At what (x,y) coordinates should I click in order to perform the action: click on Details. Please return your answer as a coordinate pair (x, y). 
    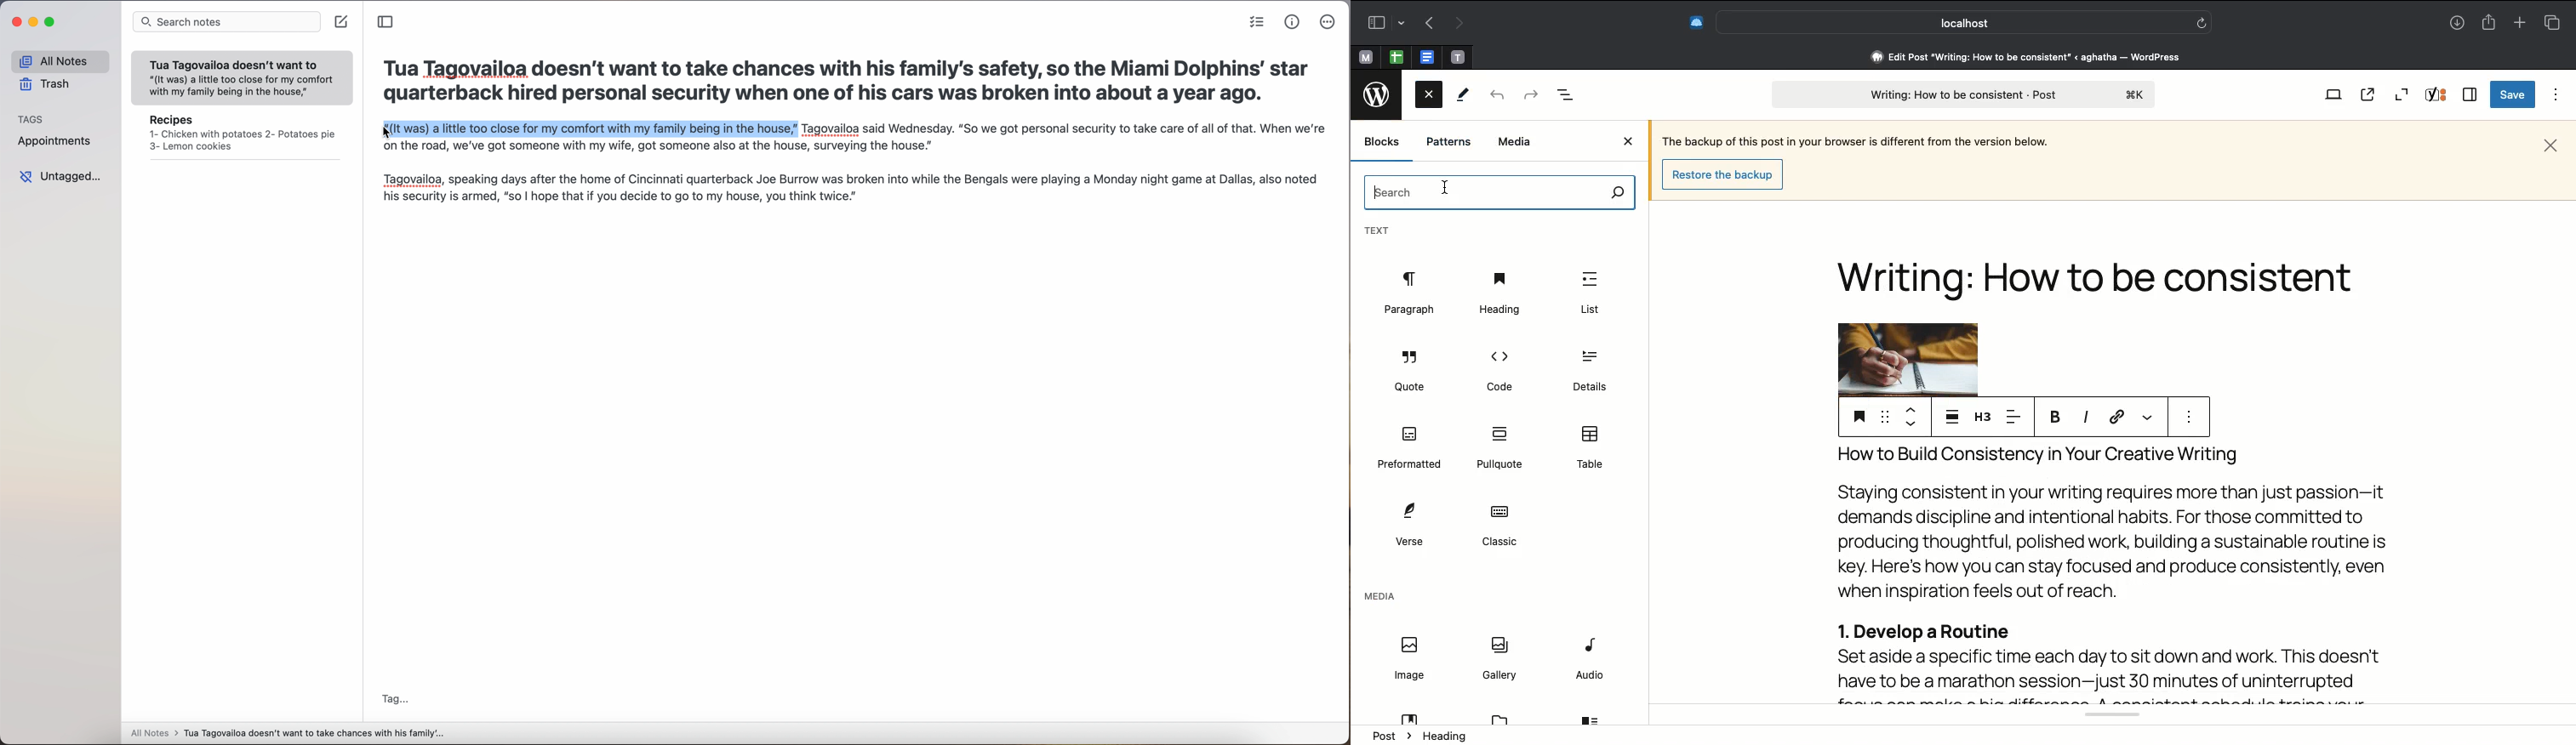
    Looking at the image, I should click on (1587, 372).